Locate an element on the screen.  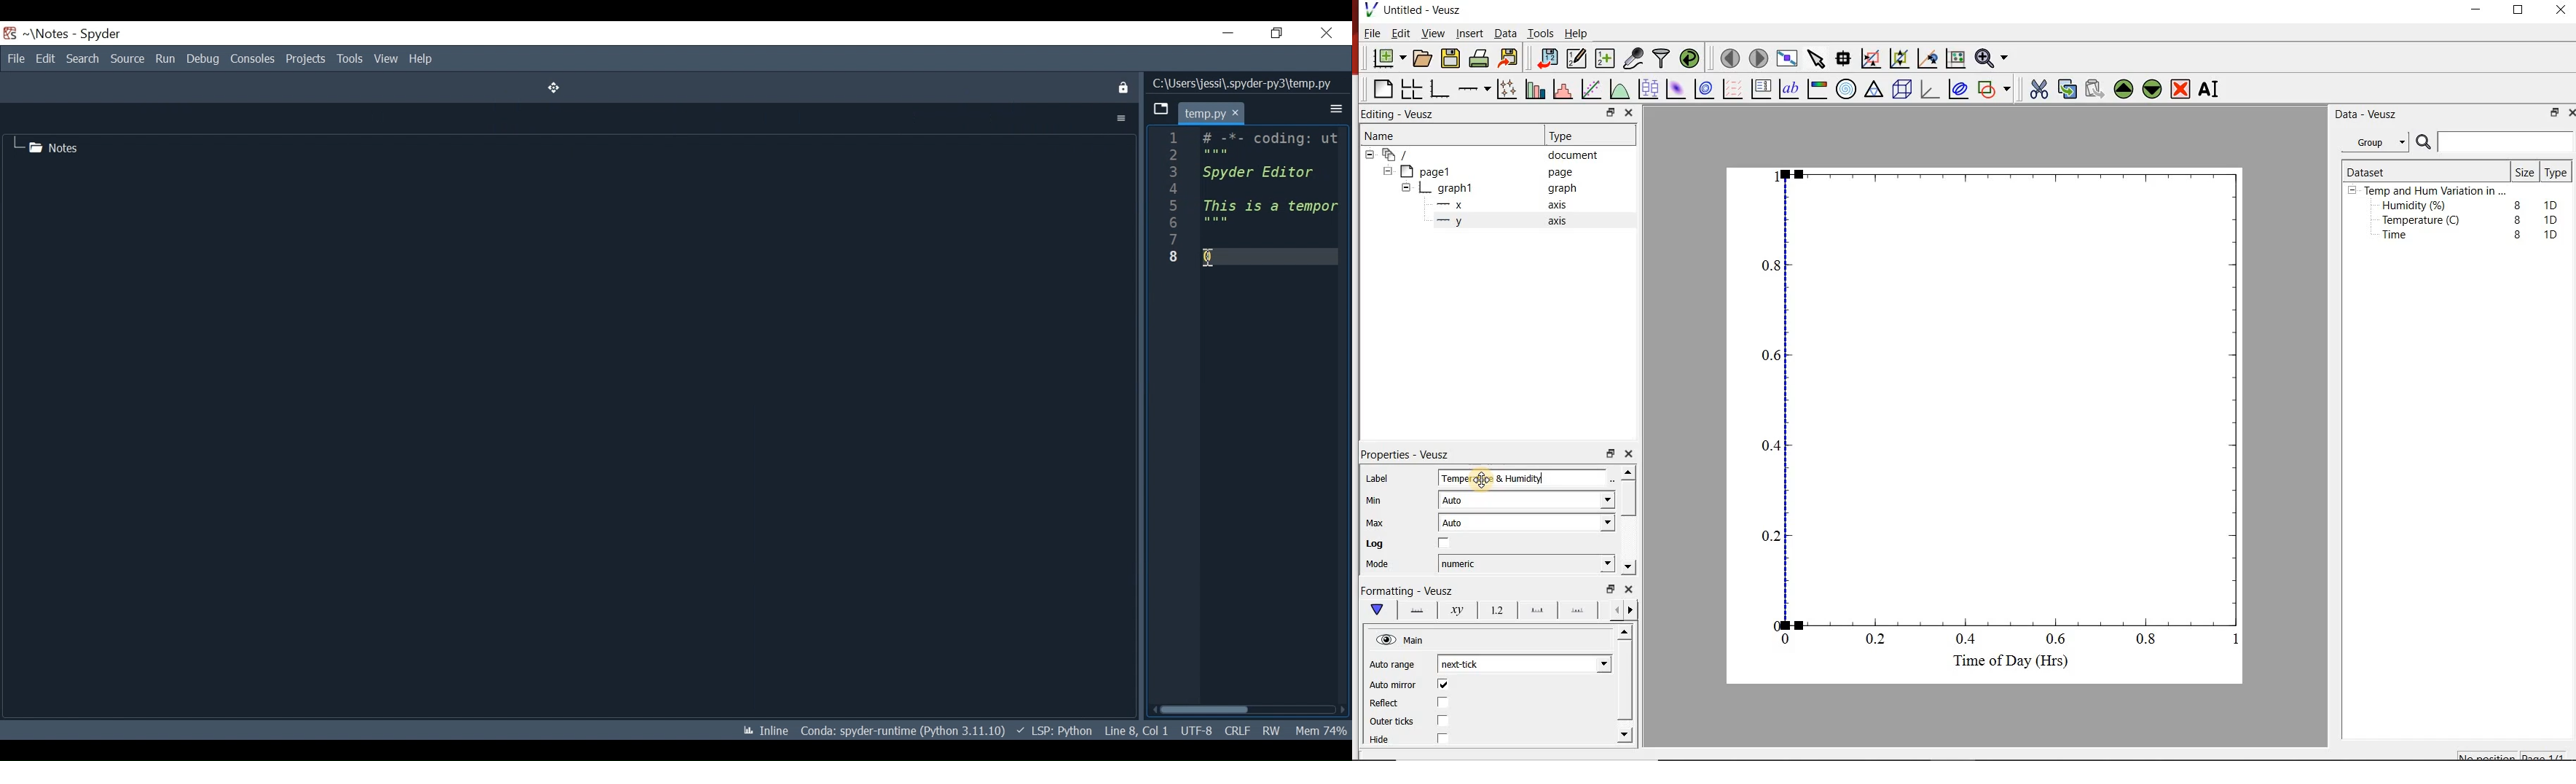
Cursor is located at coordinates (1491, 477).